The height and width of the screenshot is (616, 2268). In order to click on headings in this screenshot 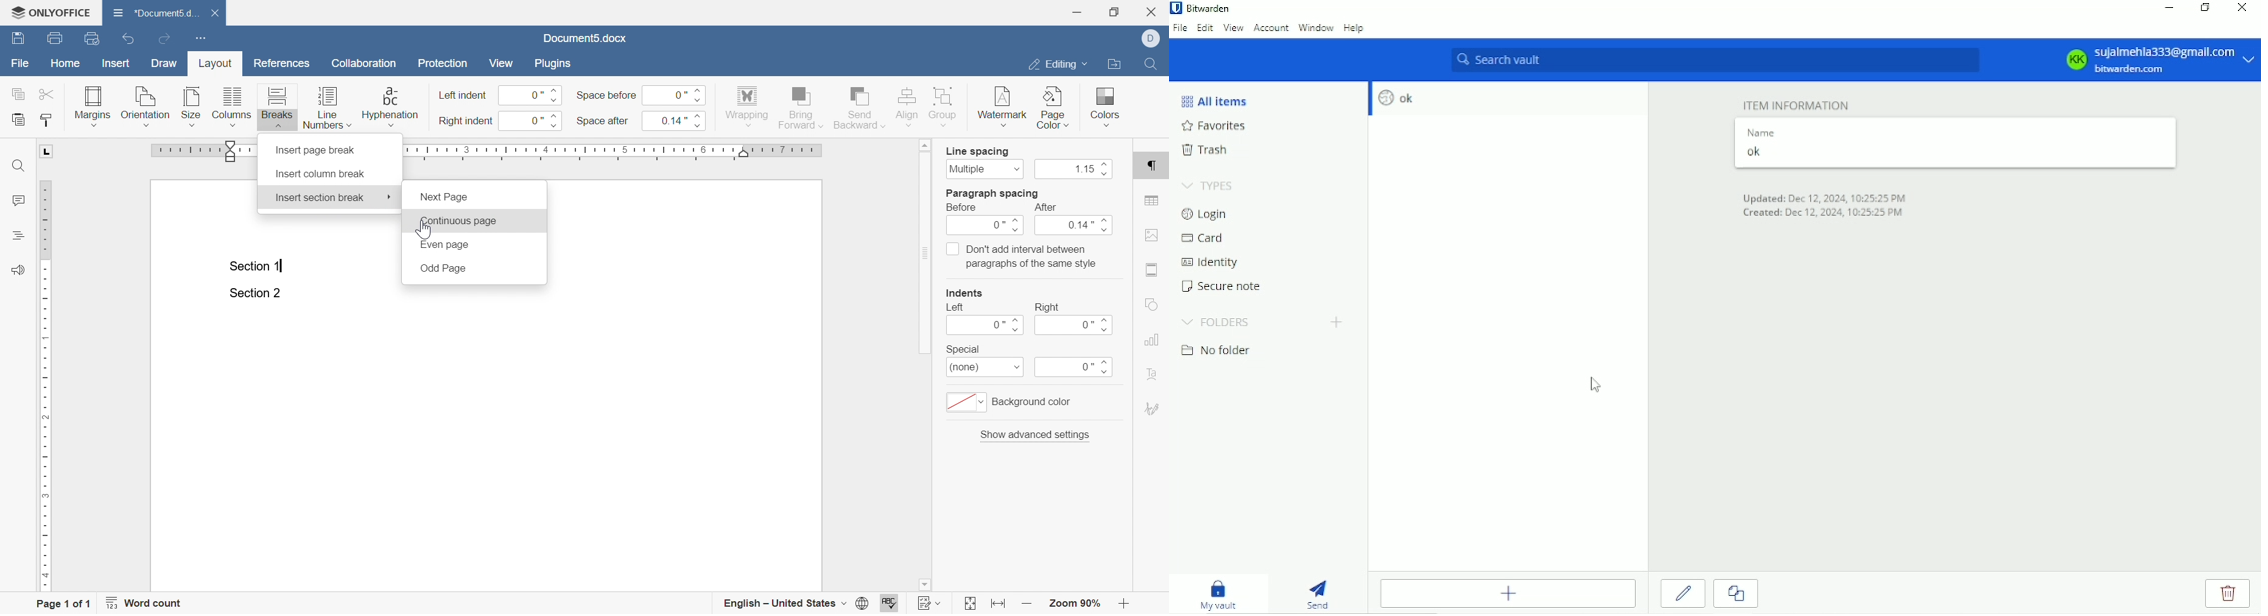, I will do `click(16, 236)`.